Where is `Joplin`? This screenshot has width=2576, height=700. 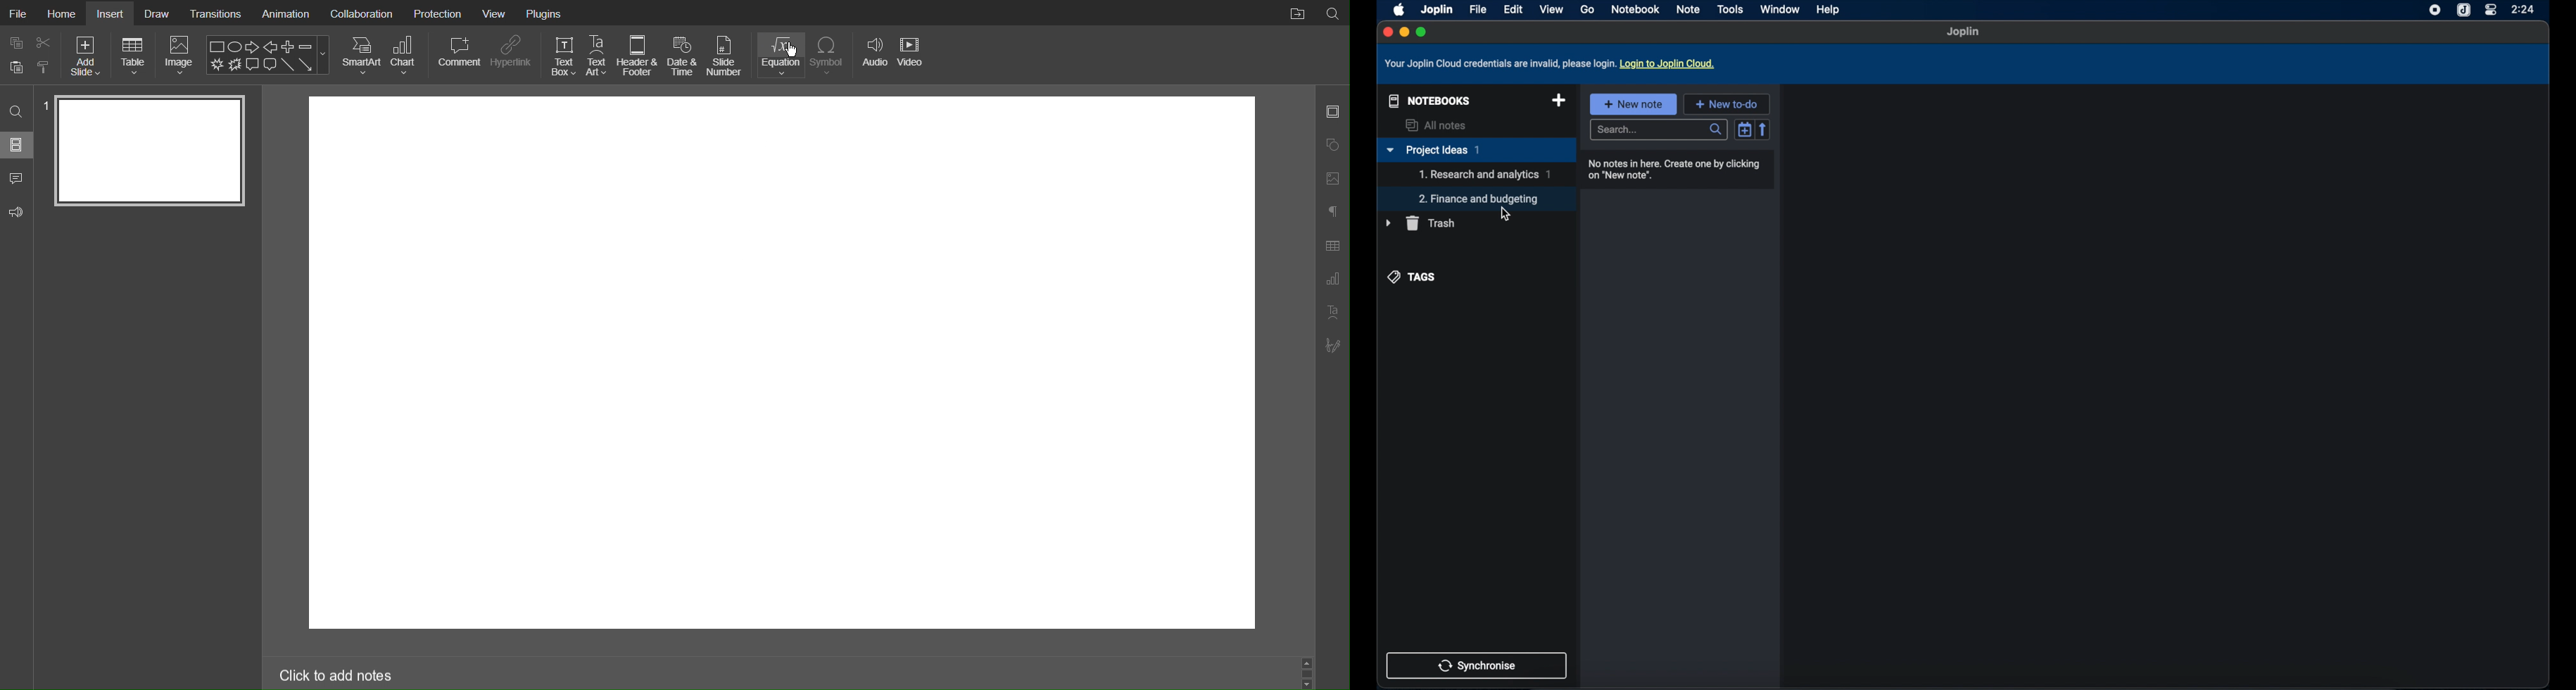
Joplin is located at coordinates (1964, 33).